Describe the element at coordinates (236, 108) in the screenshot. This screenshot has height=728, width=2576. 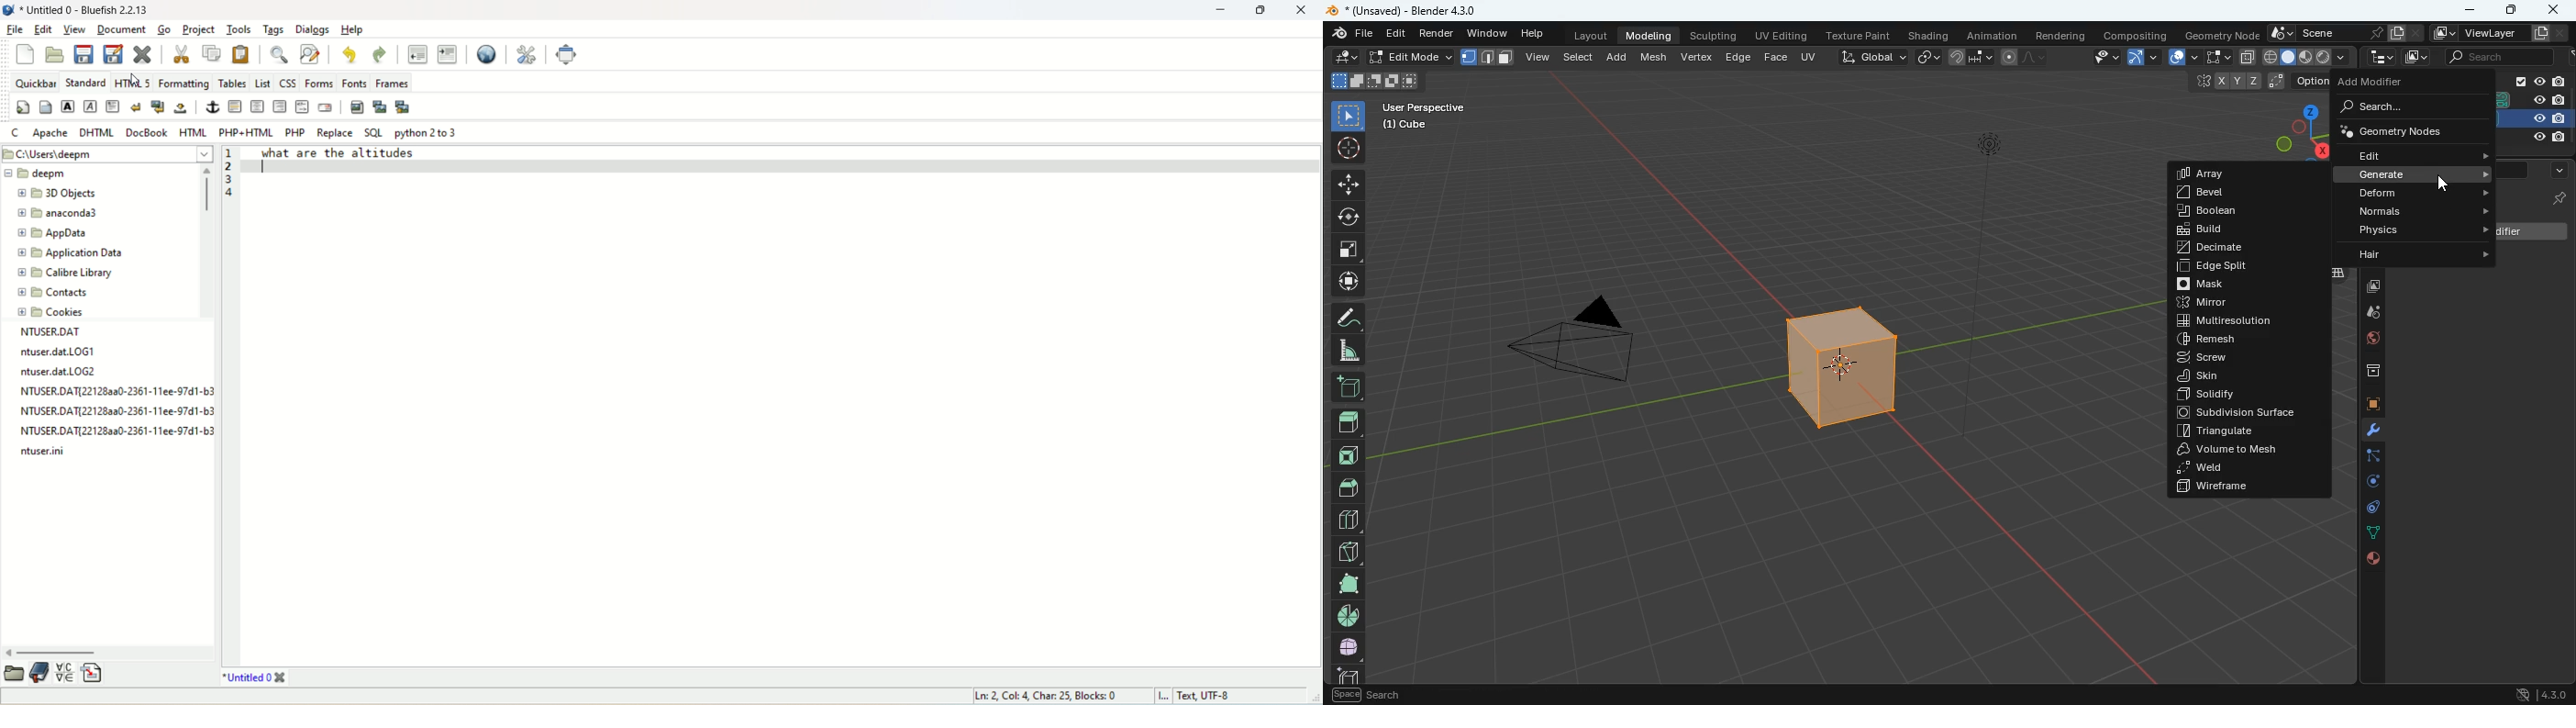
I see `horizontal rule` at that location.